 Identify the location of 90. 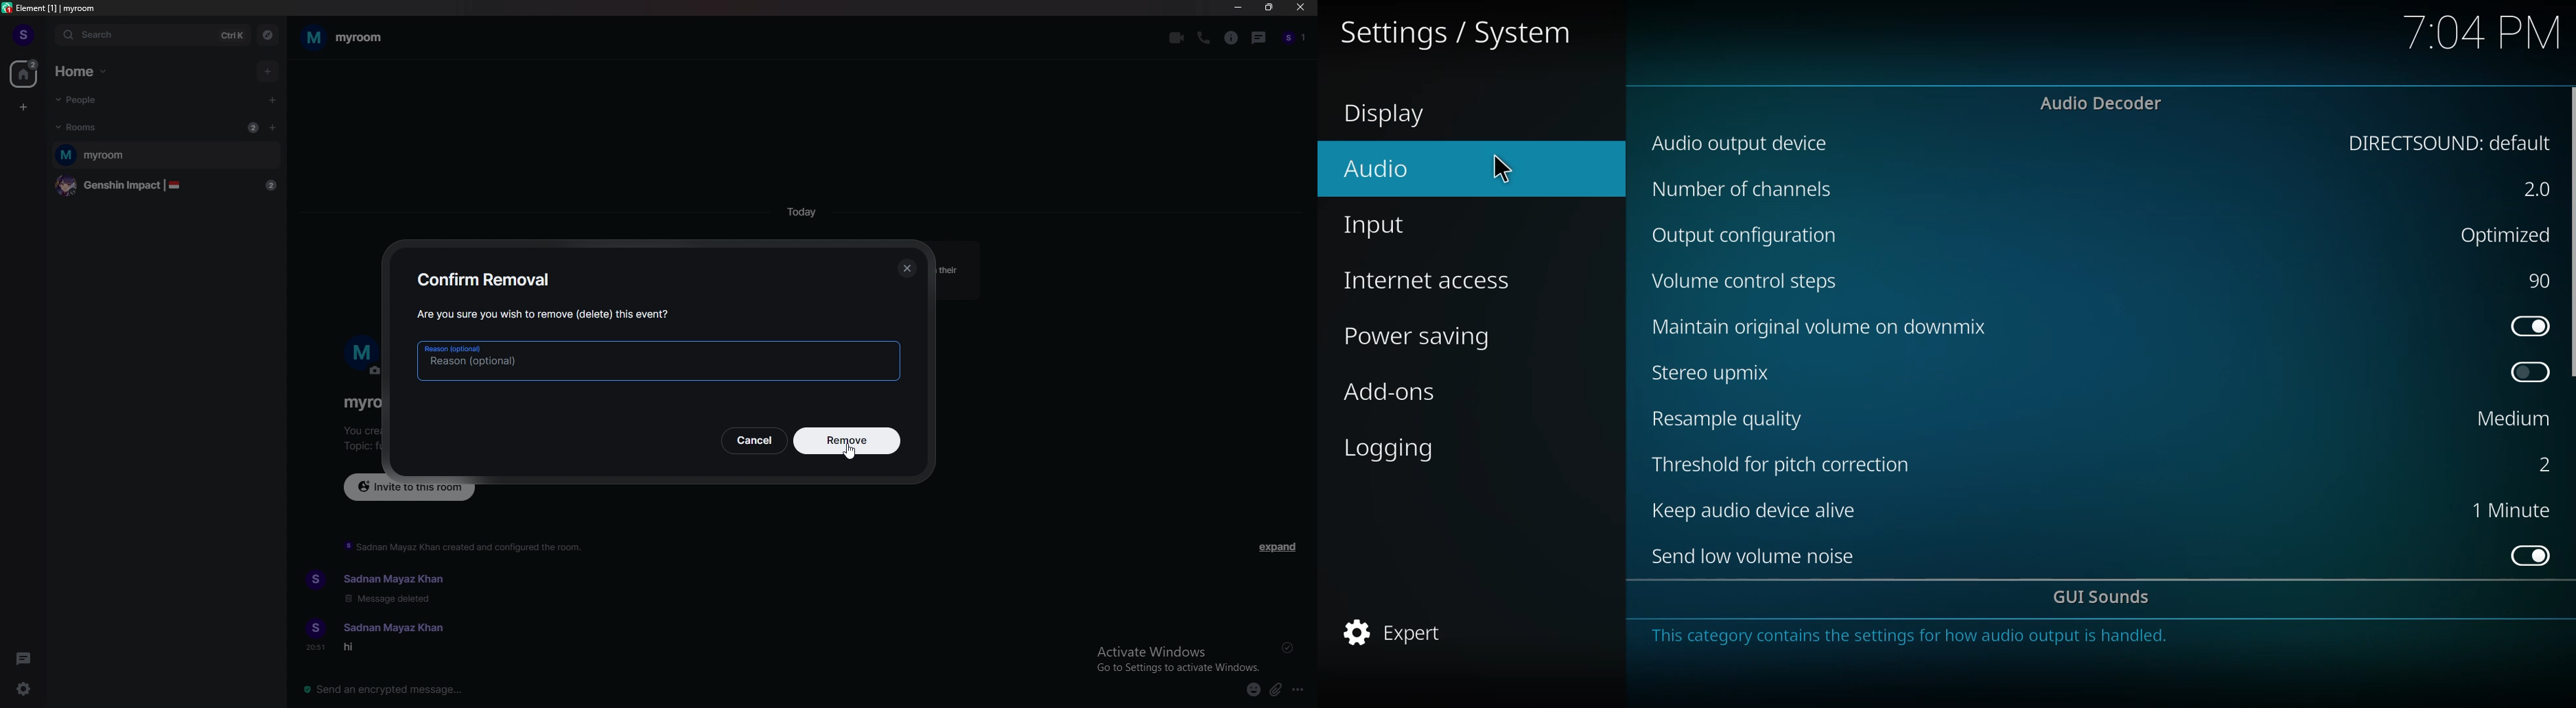
(2542, 281).